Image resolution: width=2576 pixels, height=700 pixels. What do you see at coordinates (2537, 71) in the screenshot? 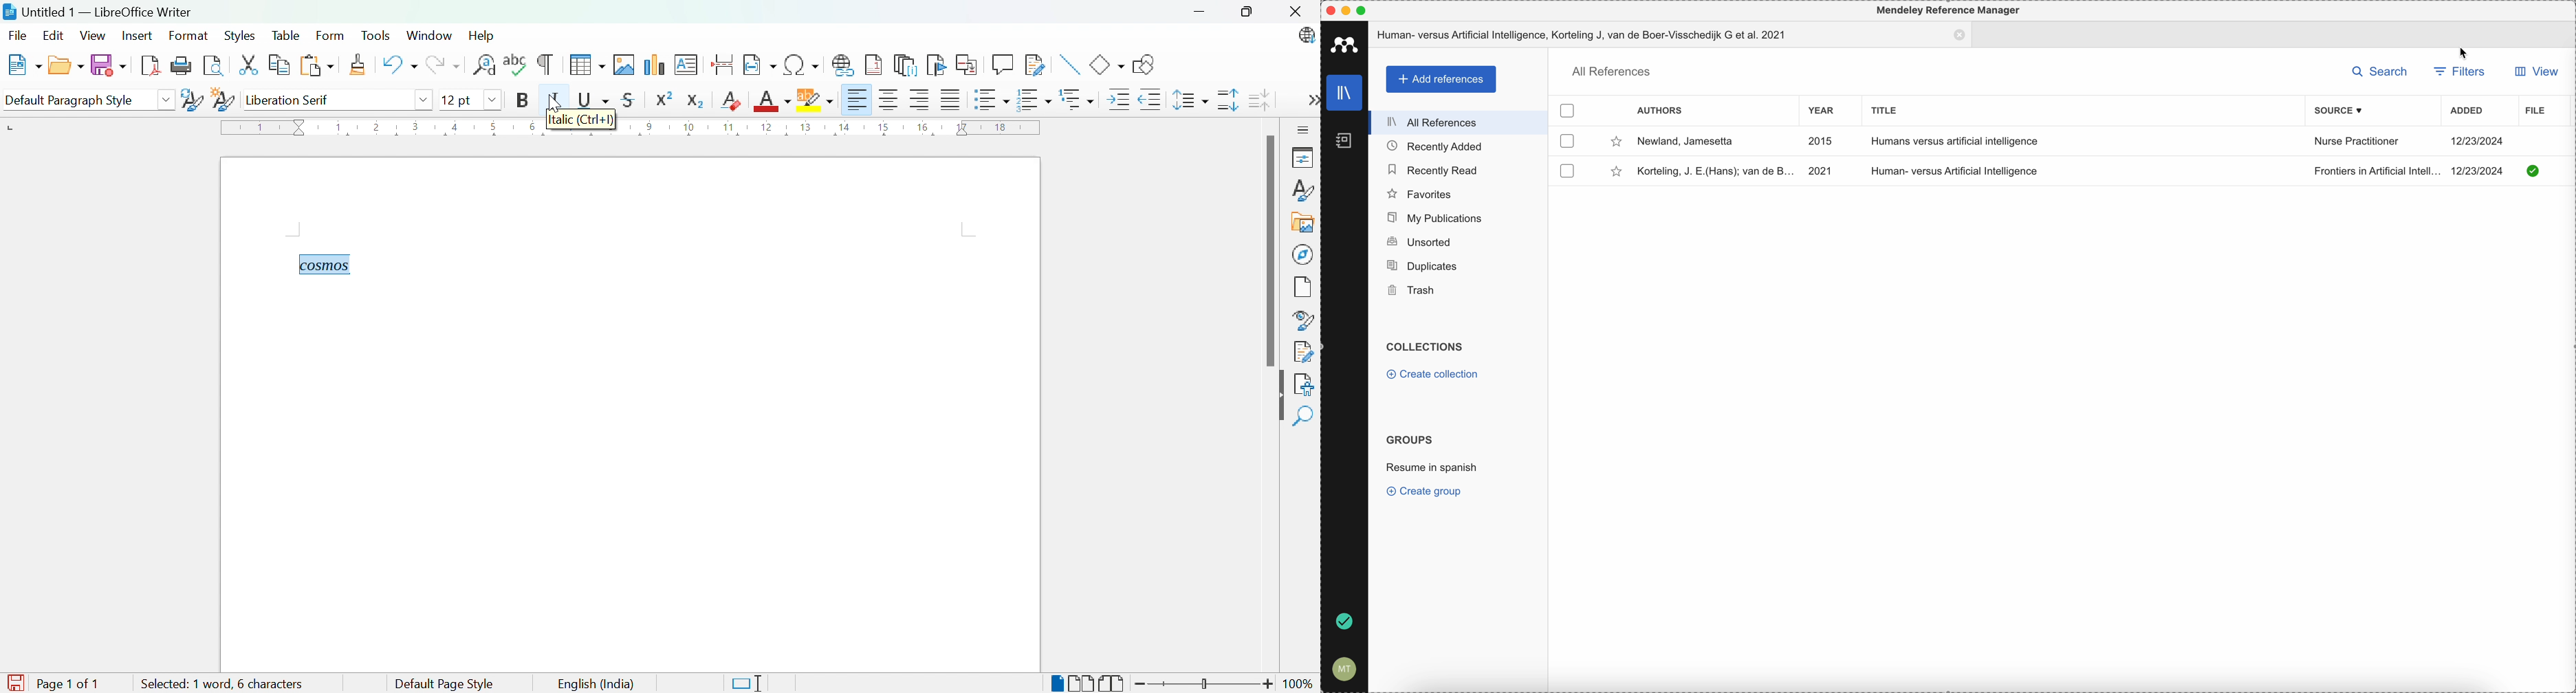
I see `view` at bounding box center [2537, 71].